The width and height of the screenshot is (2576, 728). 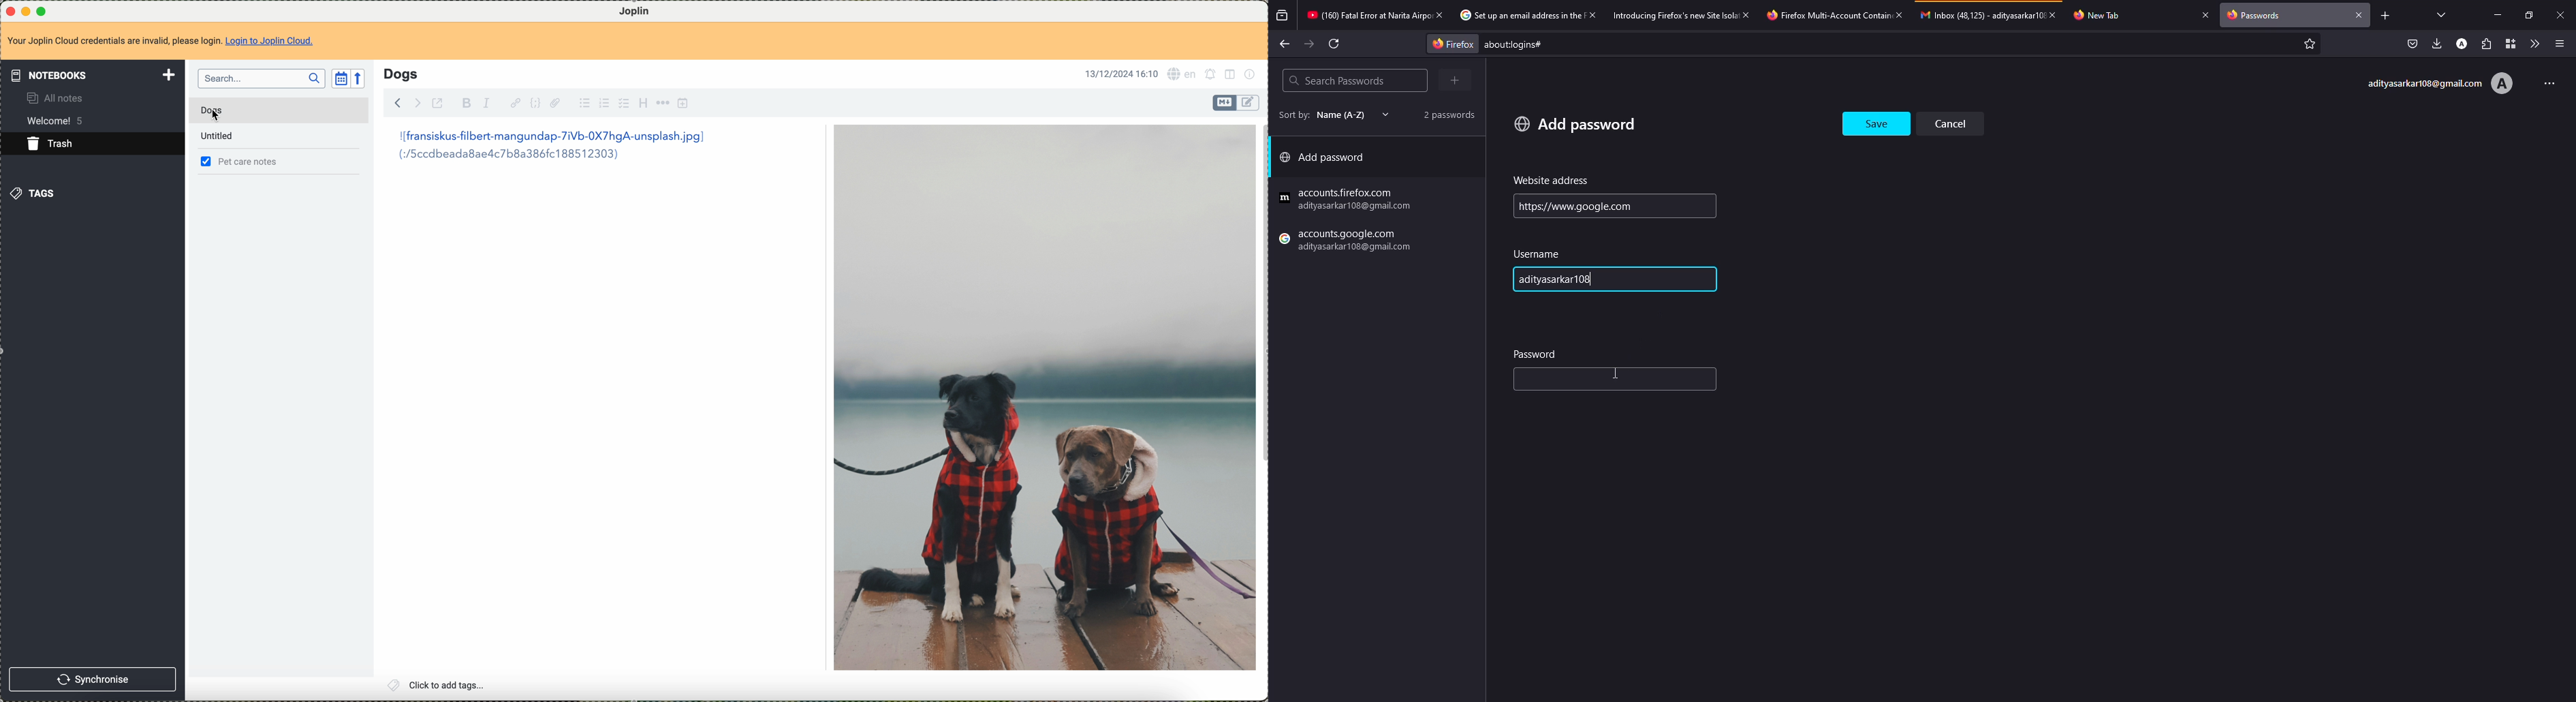 What do you see at coordinates (558, 103) in the screenshot?
I see `attach file` at bounding box center [558, 103].